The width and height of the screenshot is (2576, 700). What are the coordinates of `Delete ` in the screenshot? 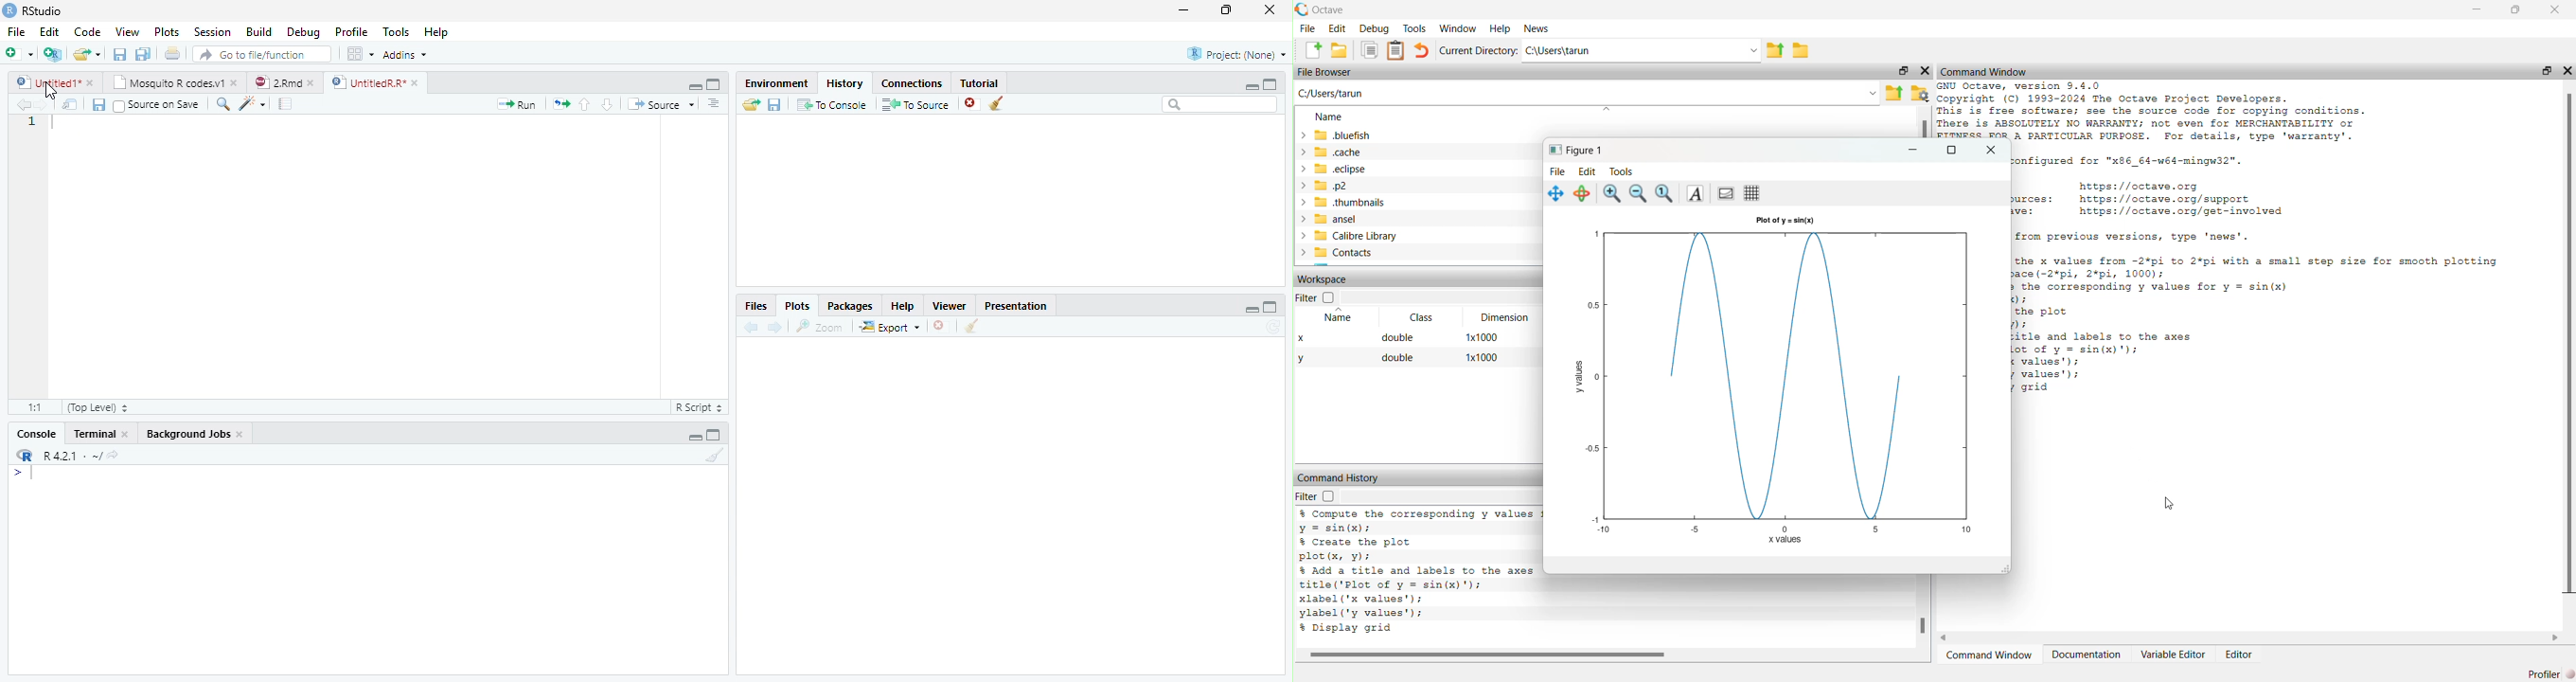 It's located at (941, 327).